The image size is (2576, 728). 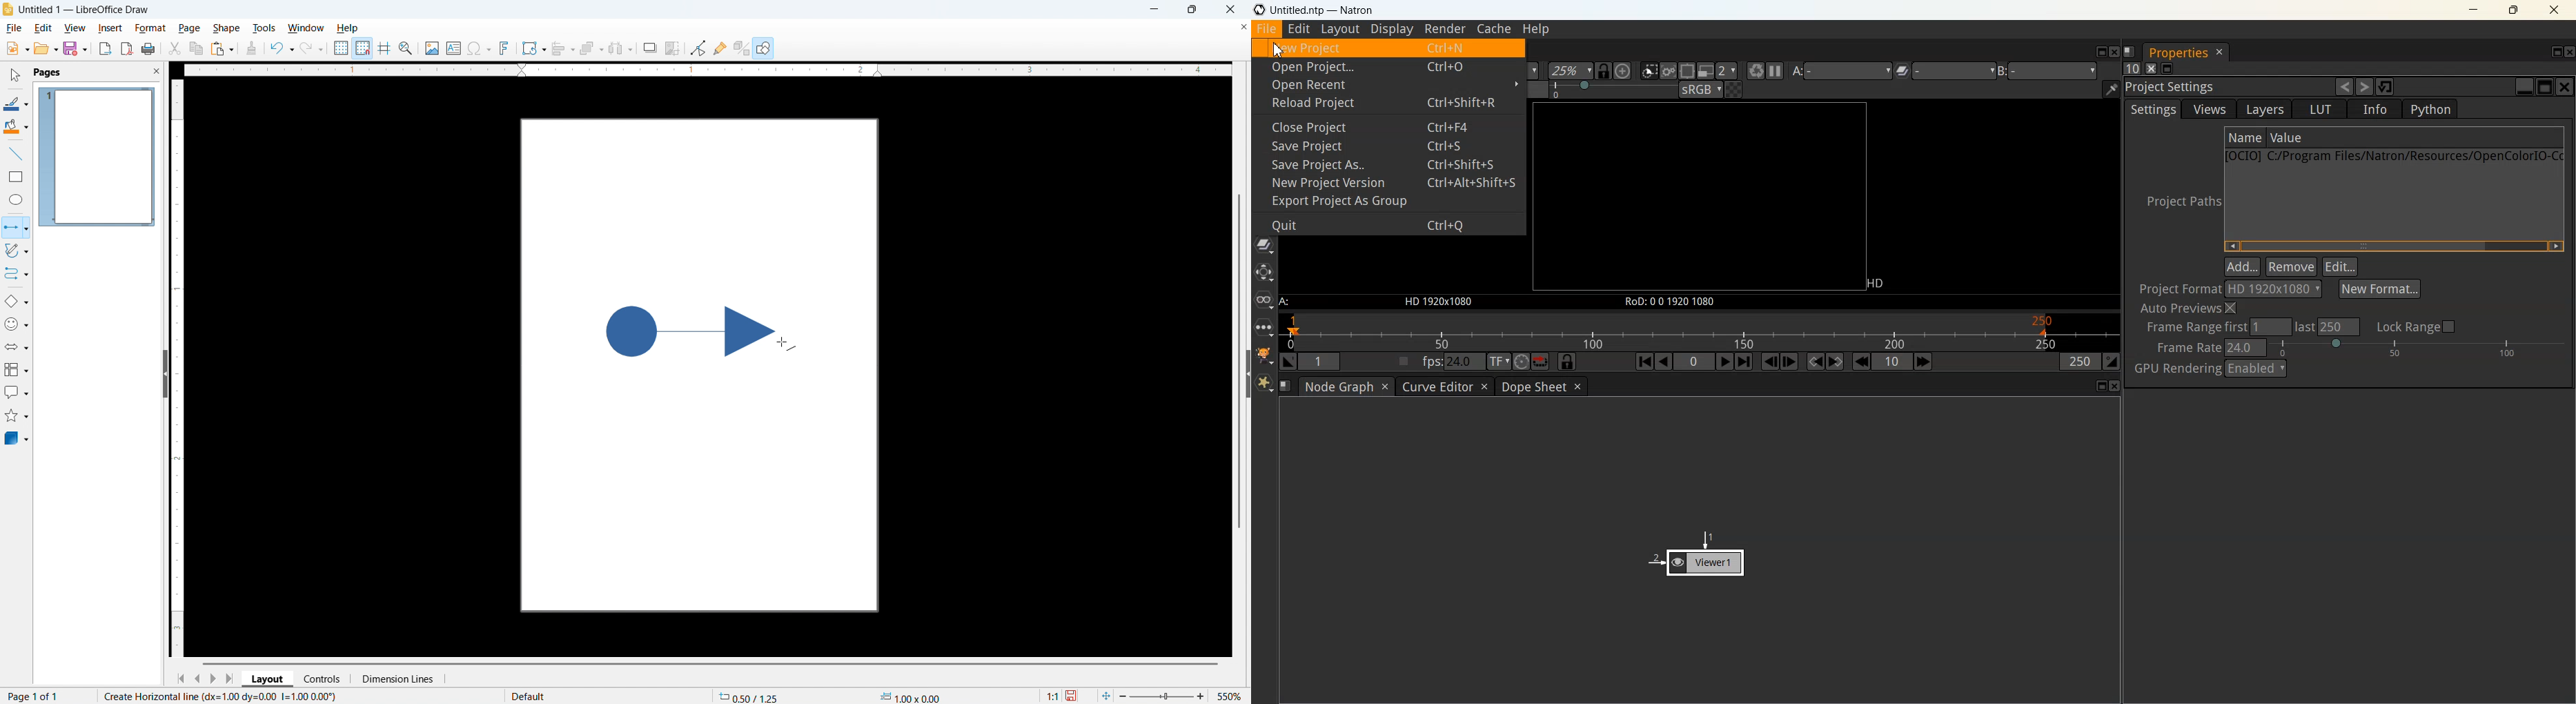 What do you see at coordinates (49, 72) in the screenshot?
I see `pages ` at bounding box center [49, 72].